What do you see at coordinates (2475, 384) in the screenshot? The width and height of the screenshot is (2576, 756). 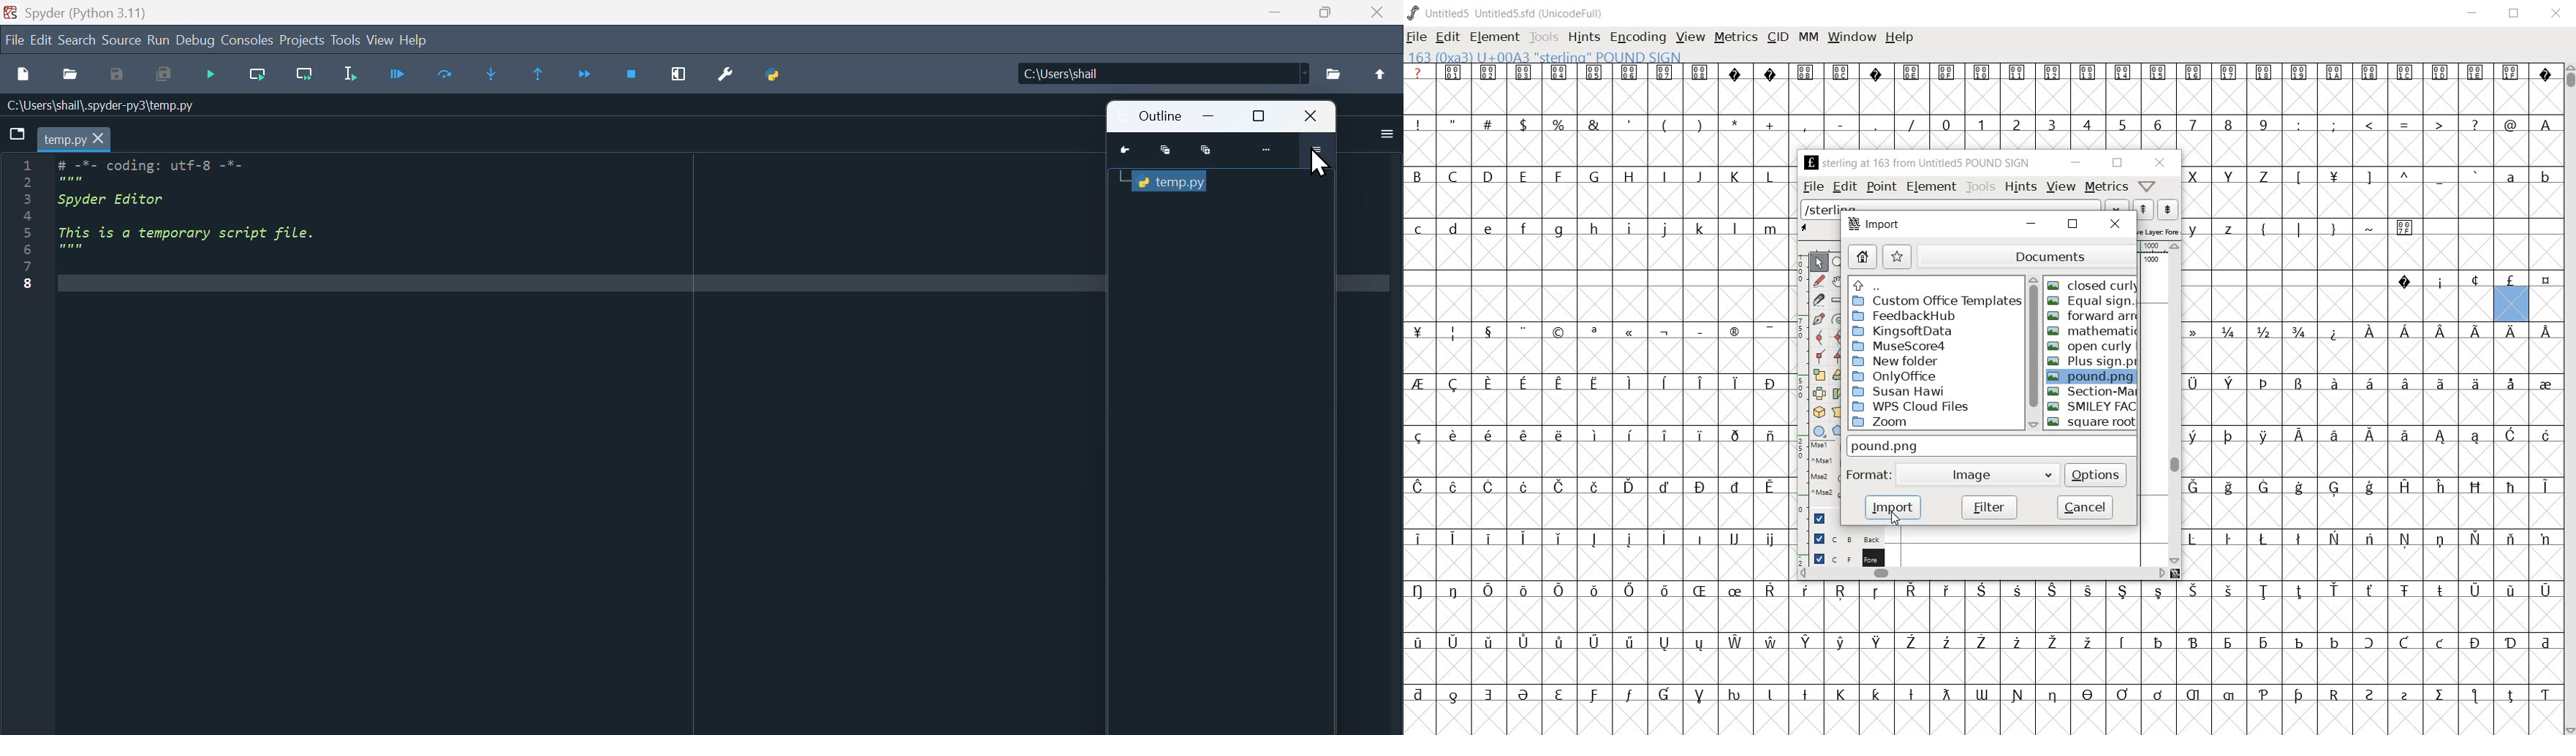 I see `Symbol` at bounding box center [2475, 384].